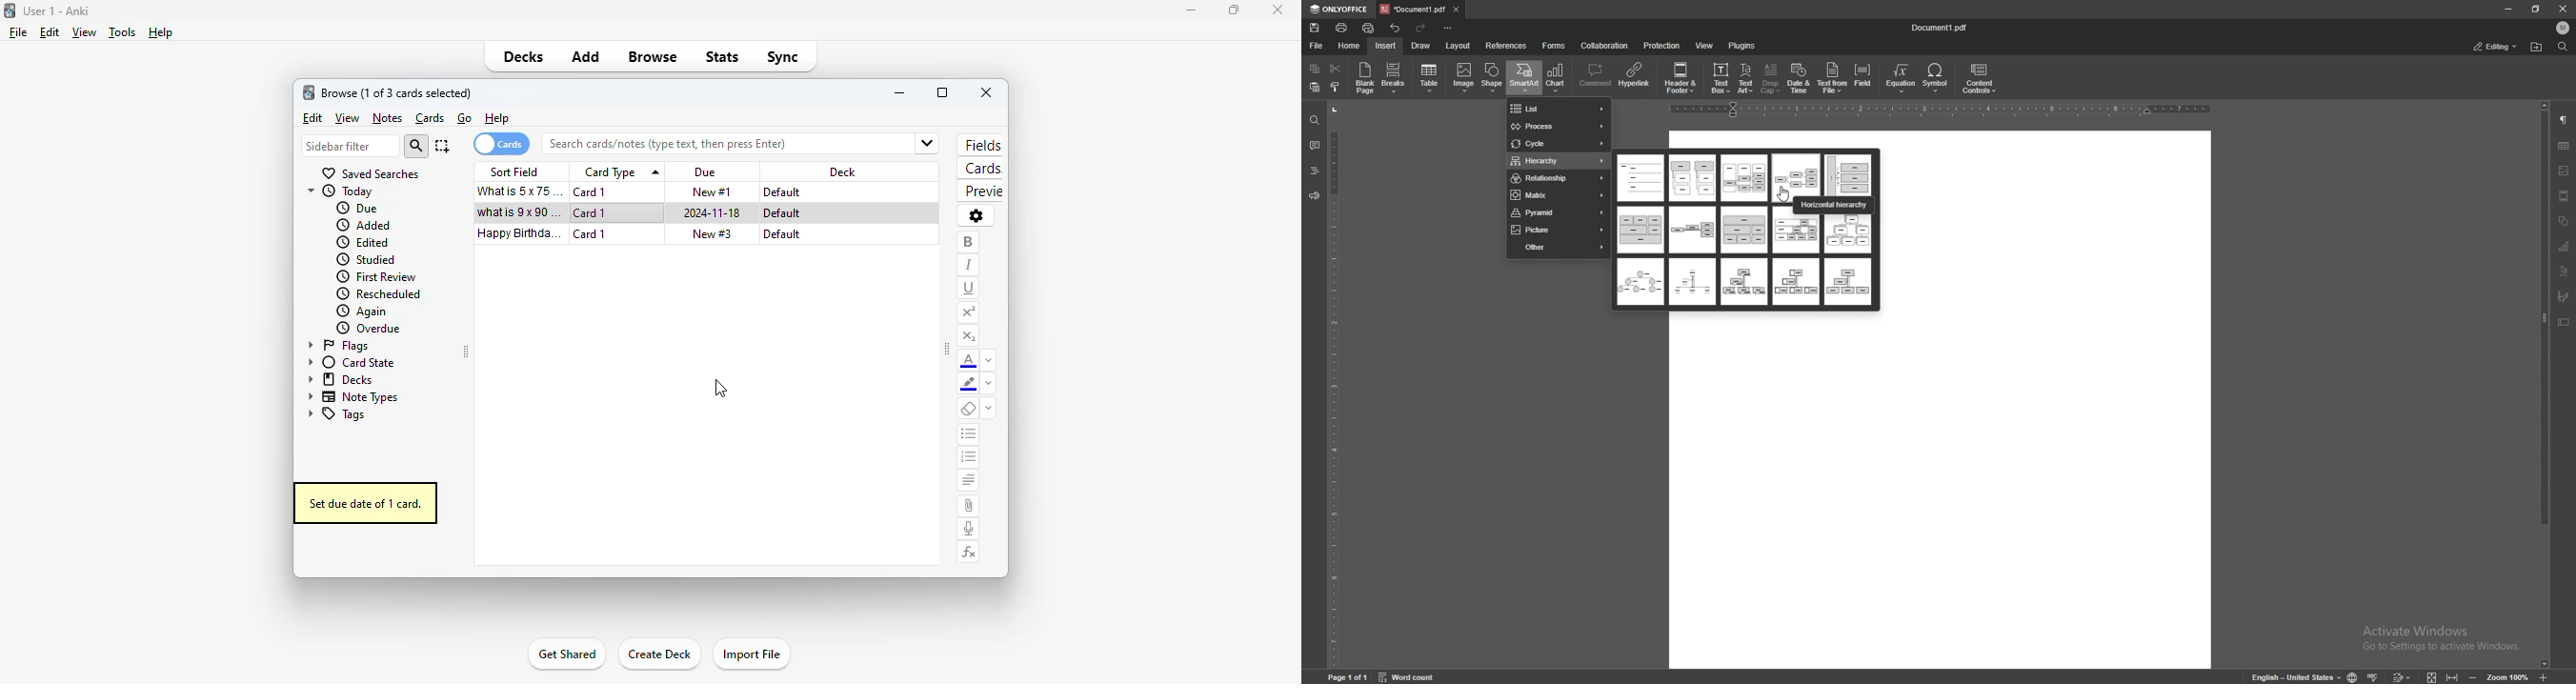 Image resolution: width=2576 pixels, height=700 pixels. What do you see at coordinates (349, 363) in the screenshot?
I see `card state` at bounding box center [349, 363].